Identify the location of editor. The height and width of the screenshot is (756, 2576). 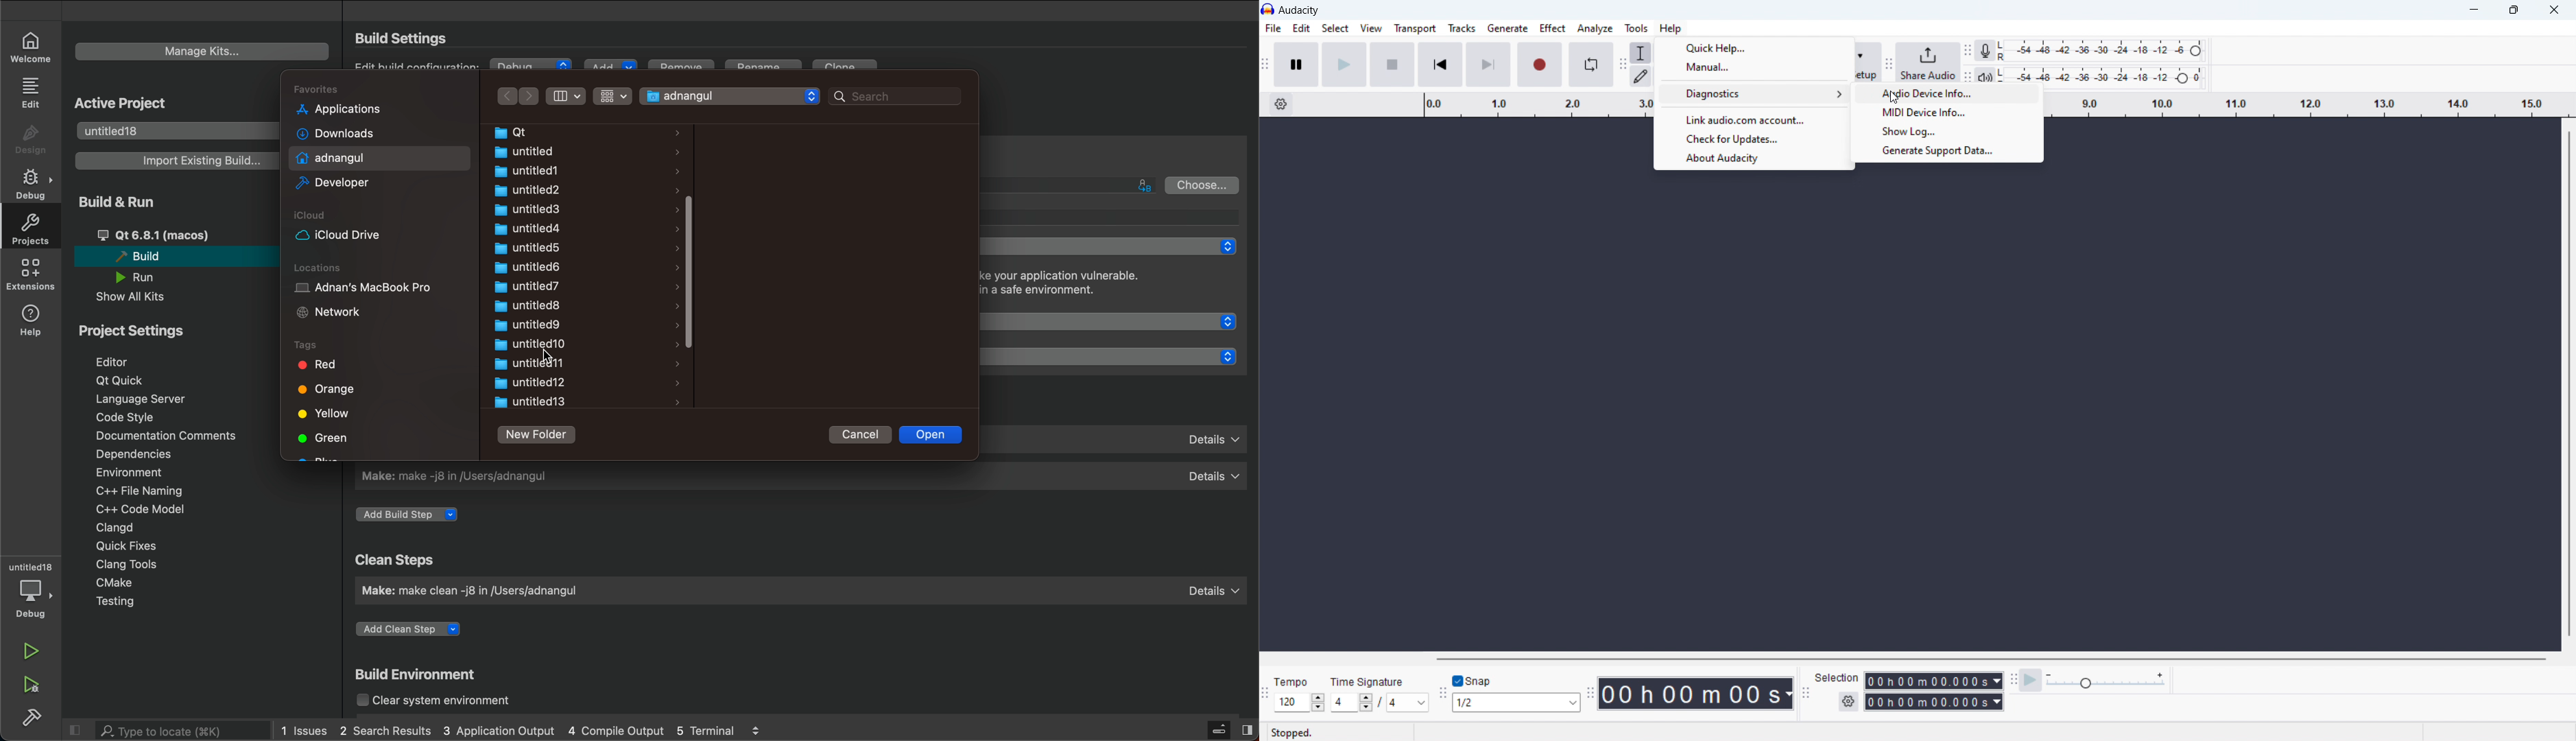
(124, 360).